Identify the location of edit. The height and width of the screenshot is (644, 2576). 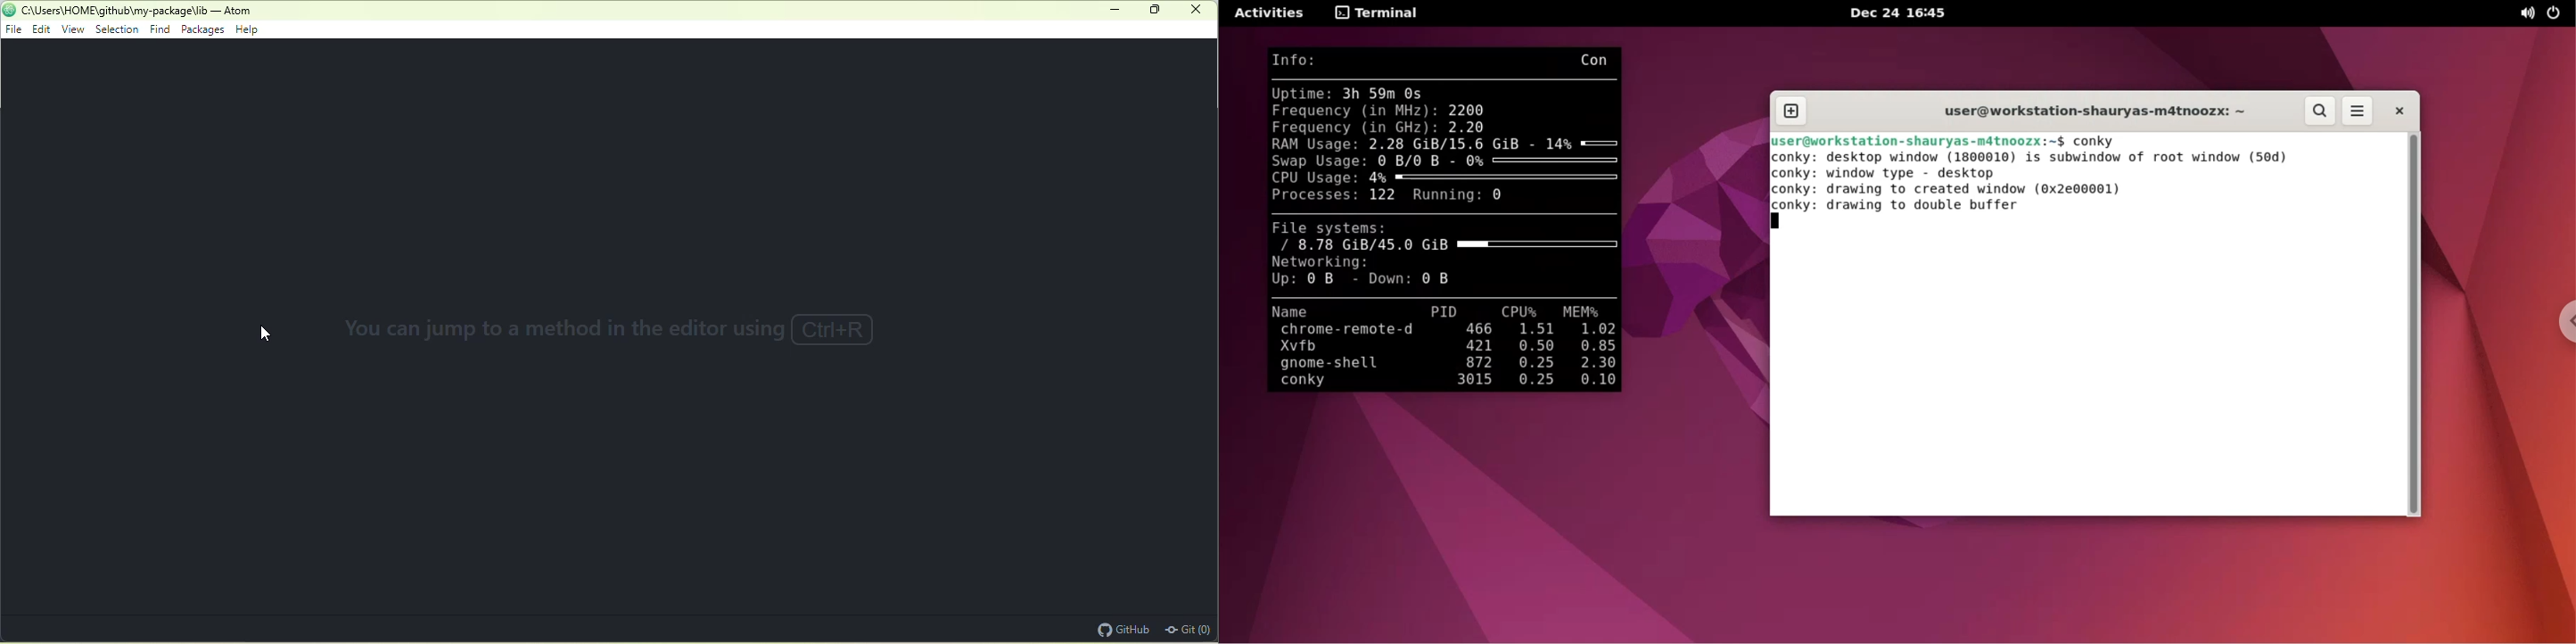
(44, 30).